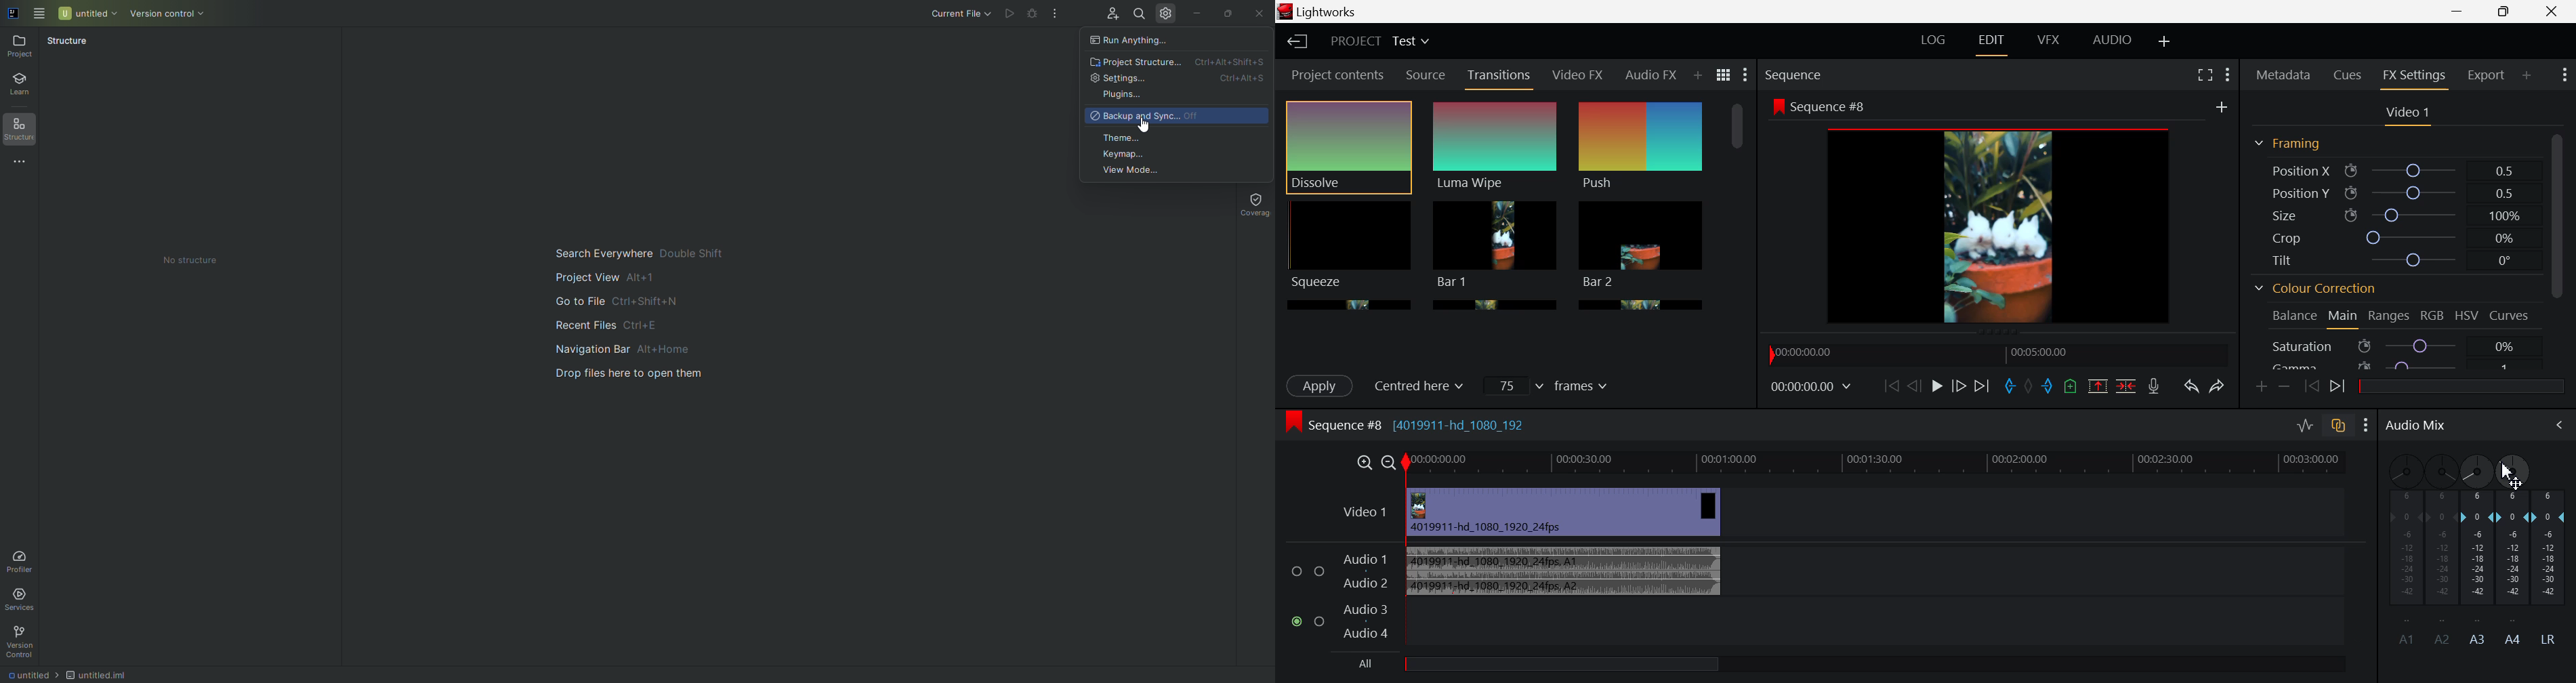 The height and width of the screenshot is (700, 2576). I want to click on Scroll Bar, so click(2560, 250).